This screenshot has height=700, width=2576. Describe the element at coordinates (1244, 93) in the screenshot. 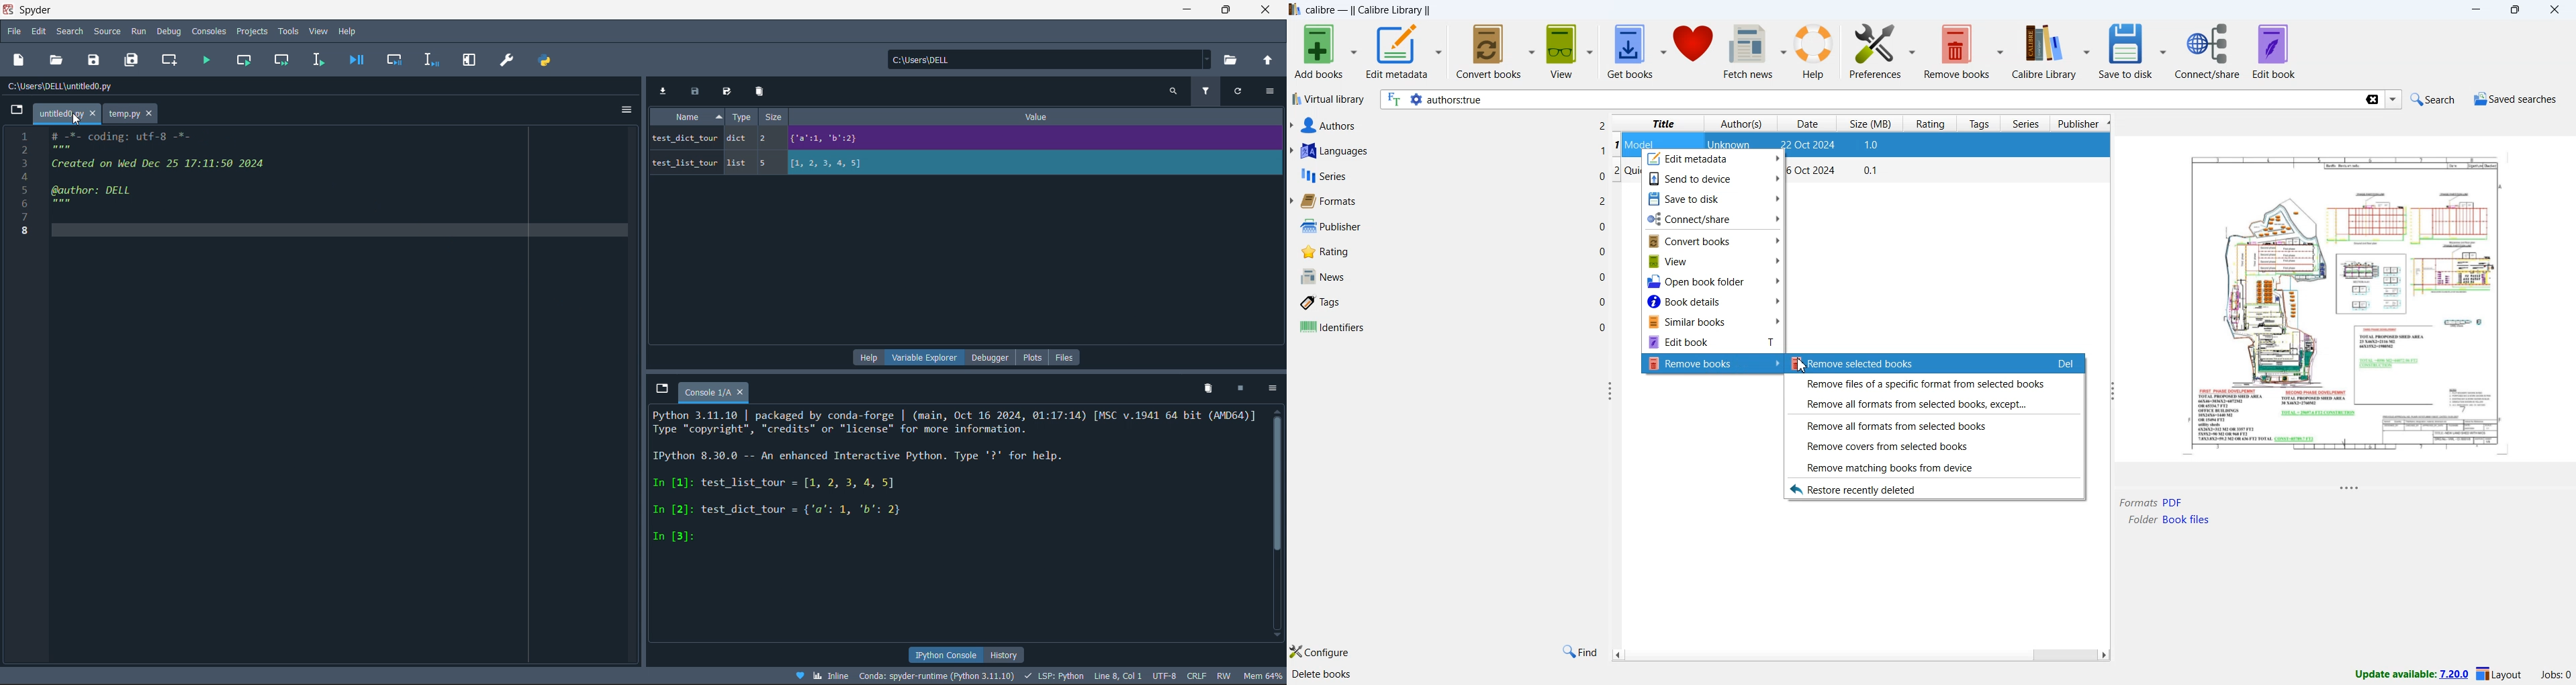

I see `refresh` at that location.